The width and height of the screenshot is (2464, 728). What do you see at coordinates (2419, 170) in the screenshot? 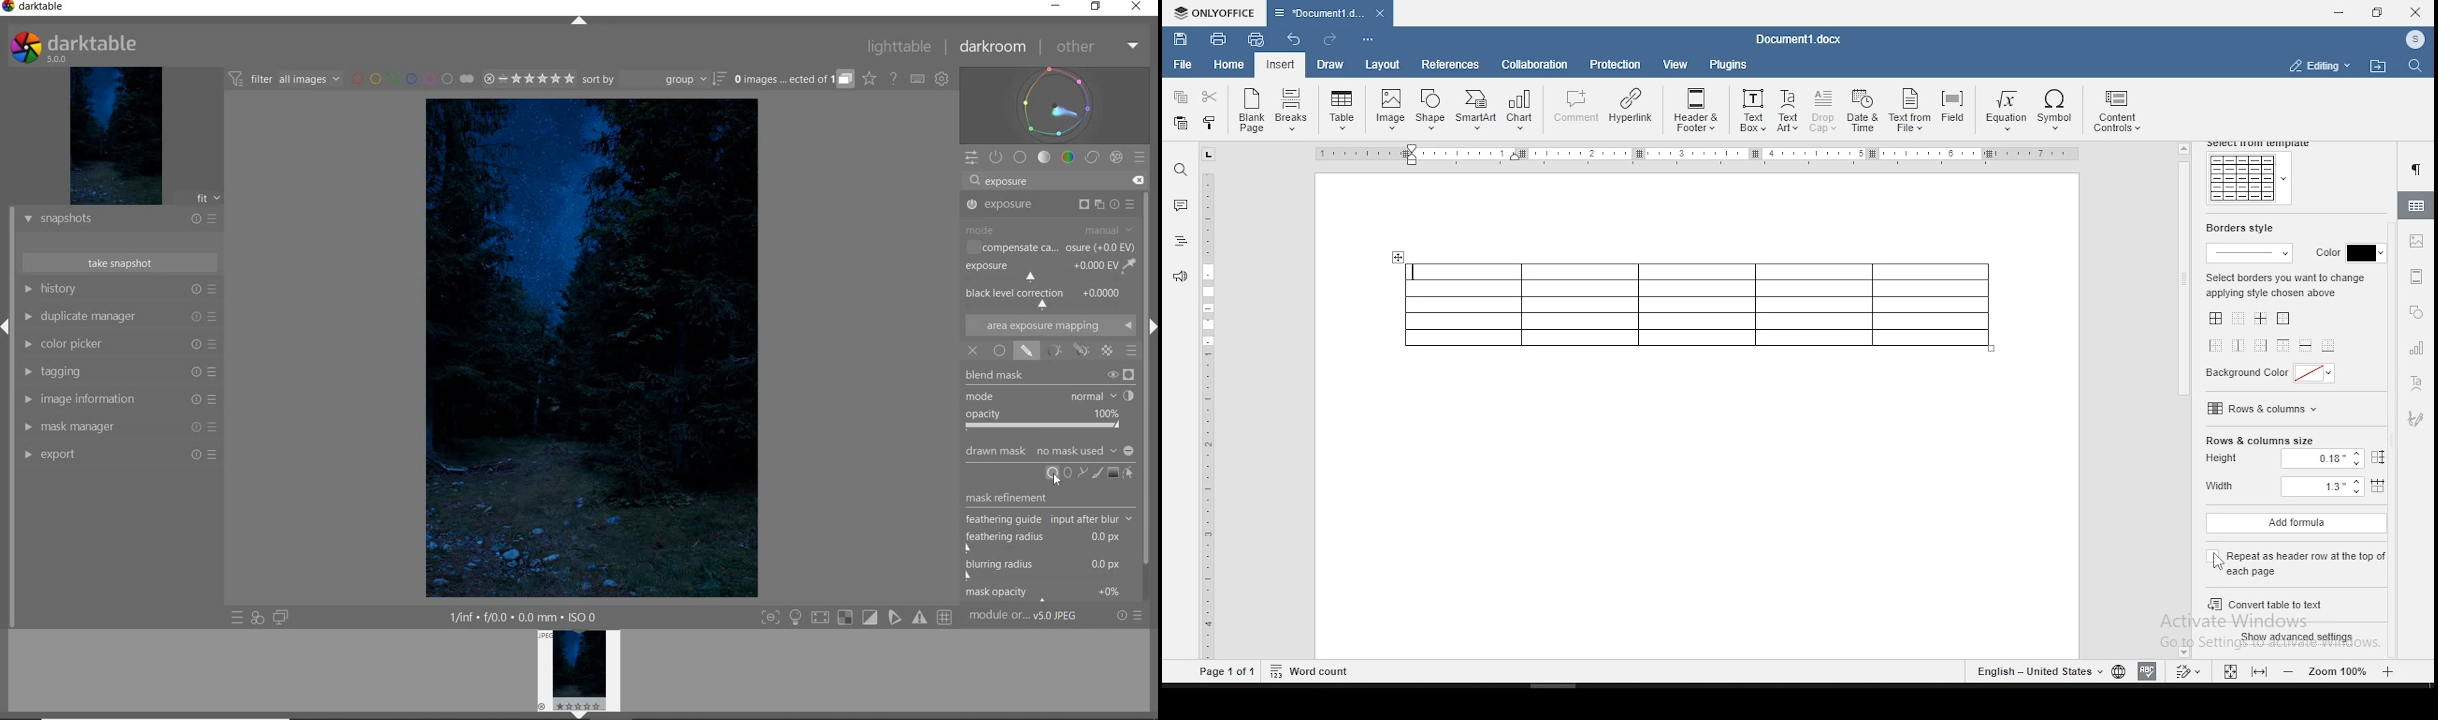
I see `paragraph settings` at bounding box center [2419, 170].